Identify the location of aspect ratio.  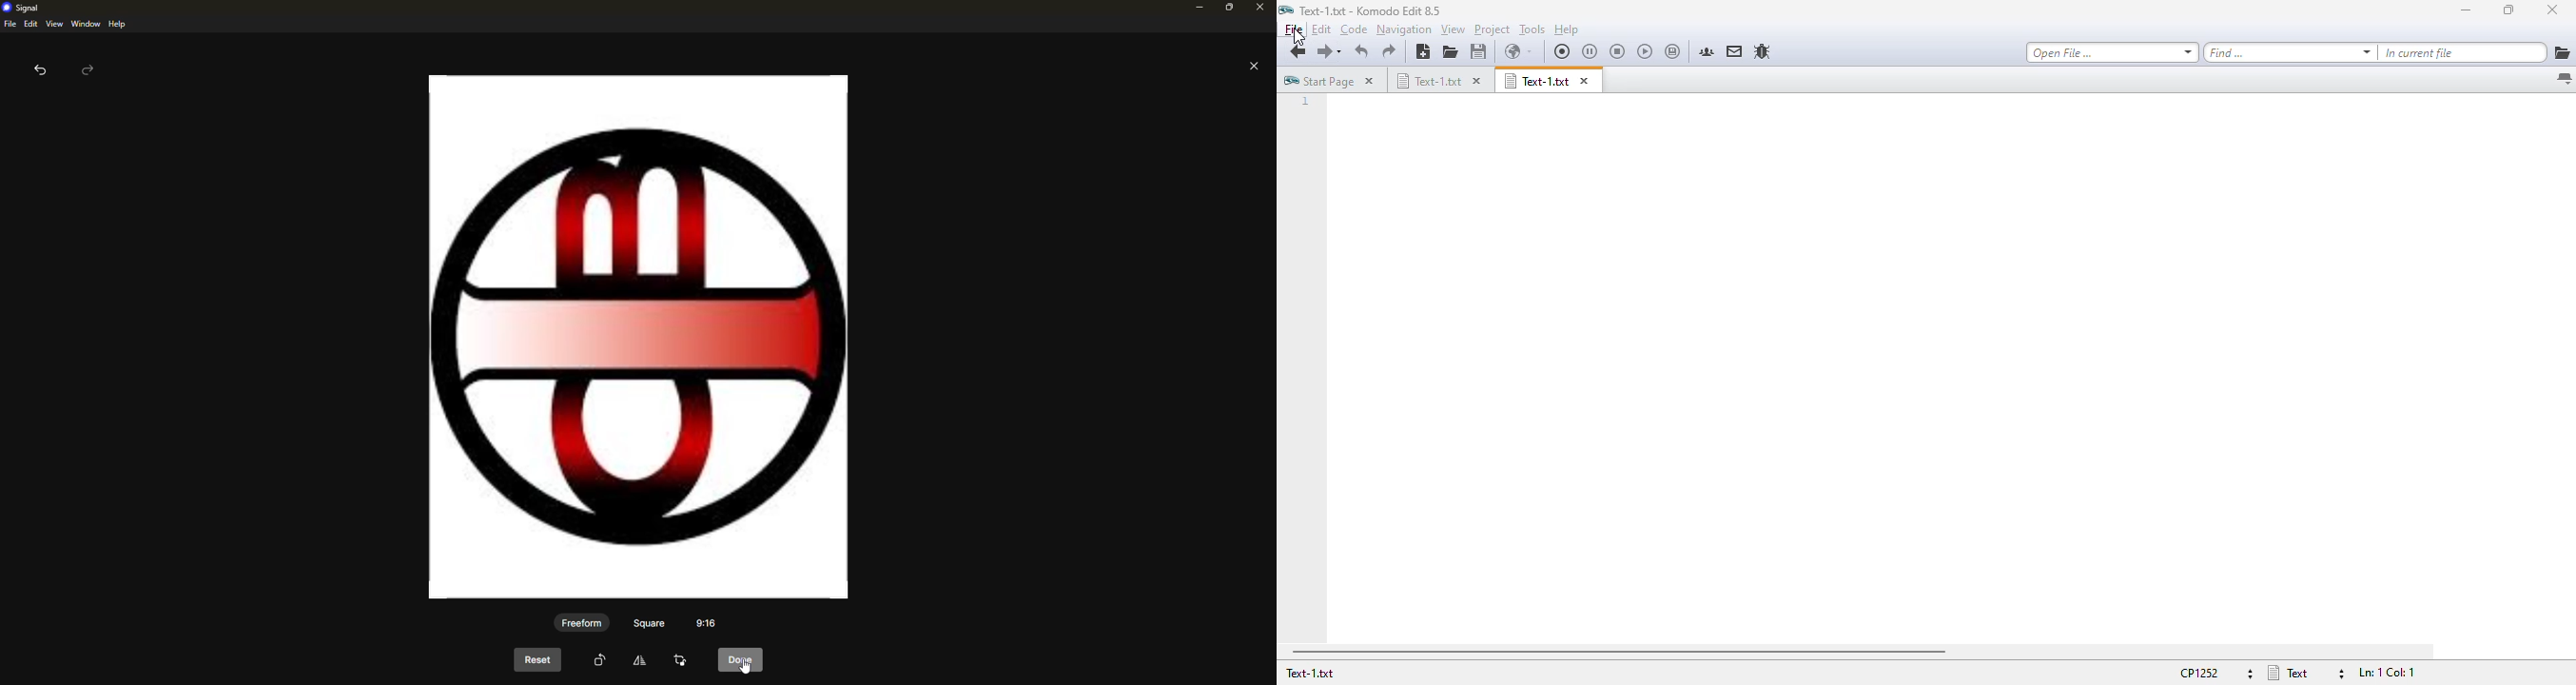
(708, 621).